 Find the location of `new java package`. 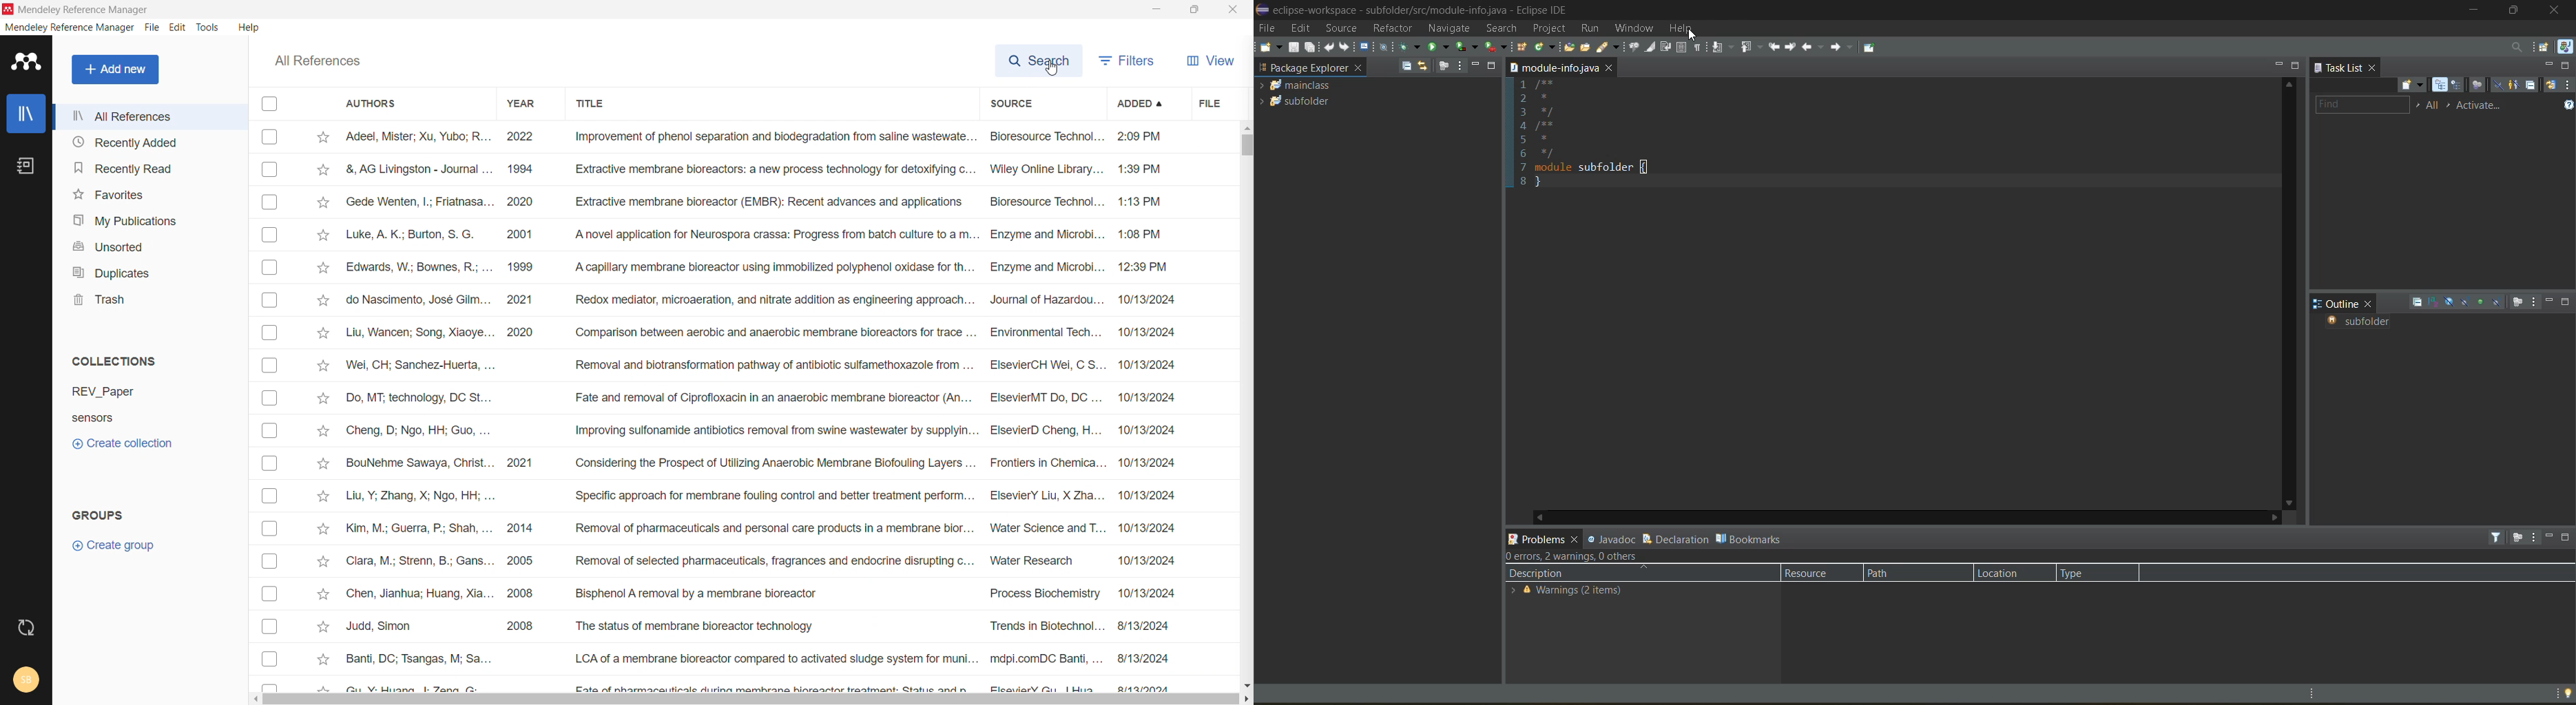

new java package is located at coordinates (1522, 47).